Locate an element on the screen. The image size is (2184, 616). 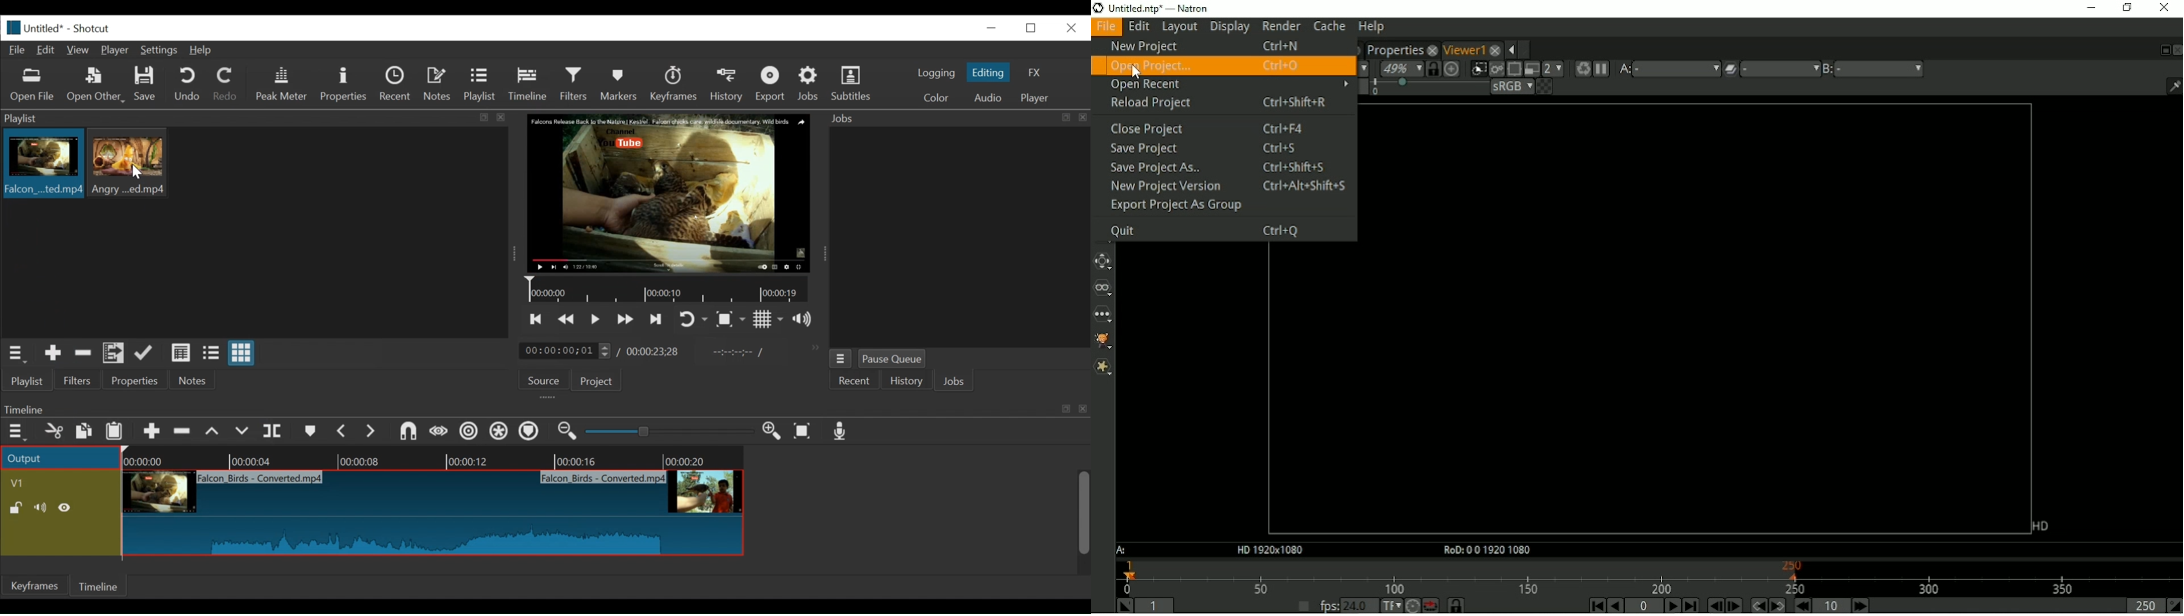
skip to the previous point is located at coordinates (536, 320).